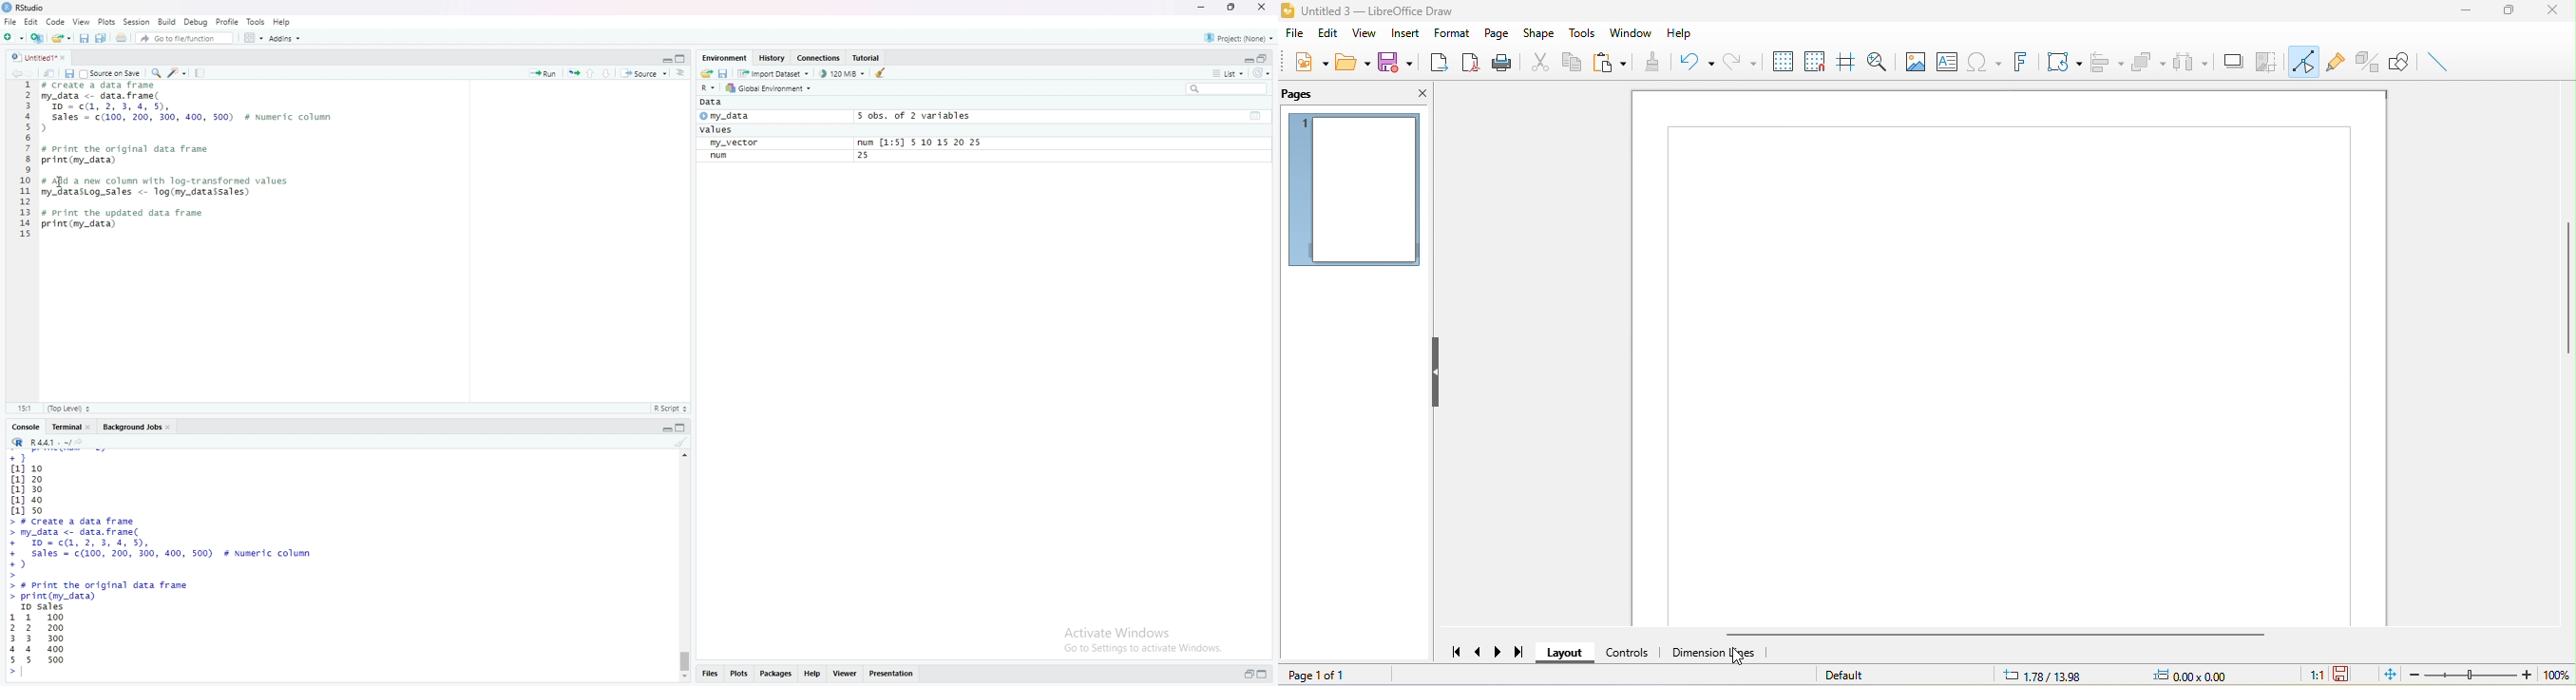  Describe the element at coordinates (1573, 62) in the screenshot. I see `copy` at that location.